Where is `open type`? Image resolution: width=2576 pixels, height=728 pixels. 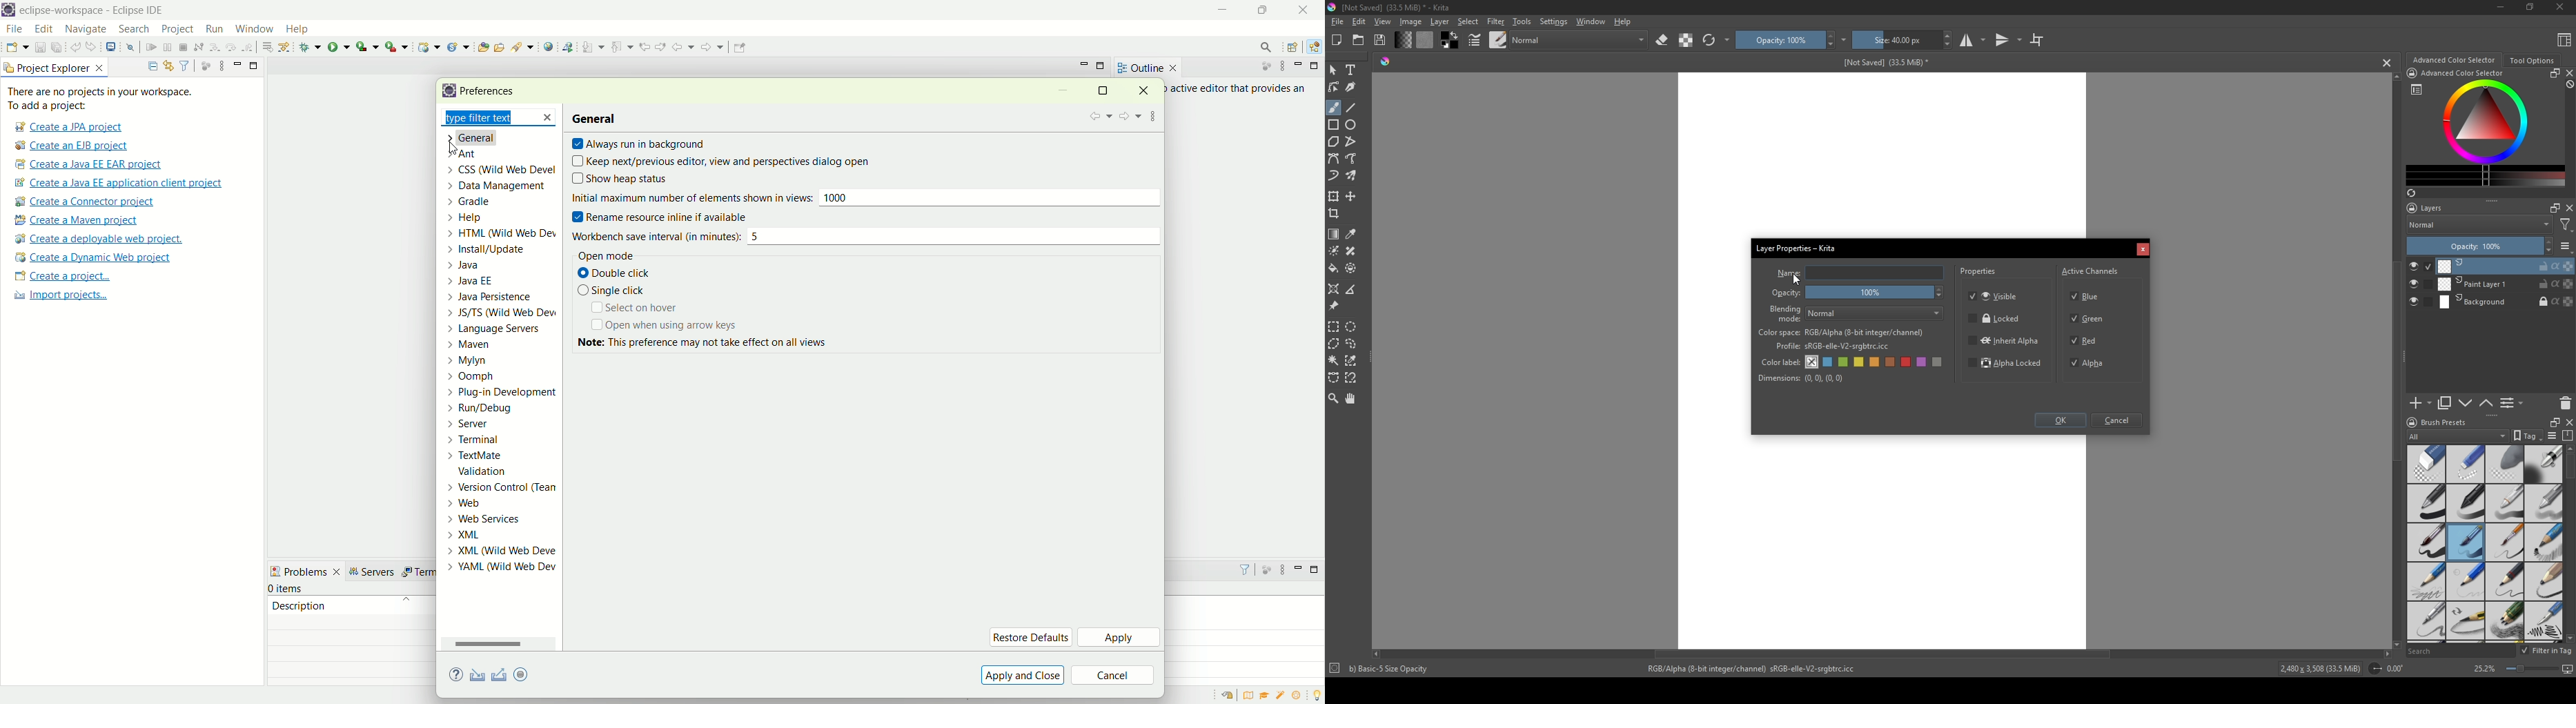
open type is located at coordinates (482, 46).